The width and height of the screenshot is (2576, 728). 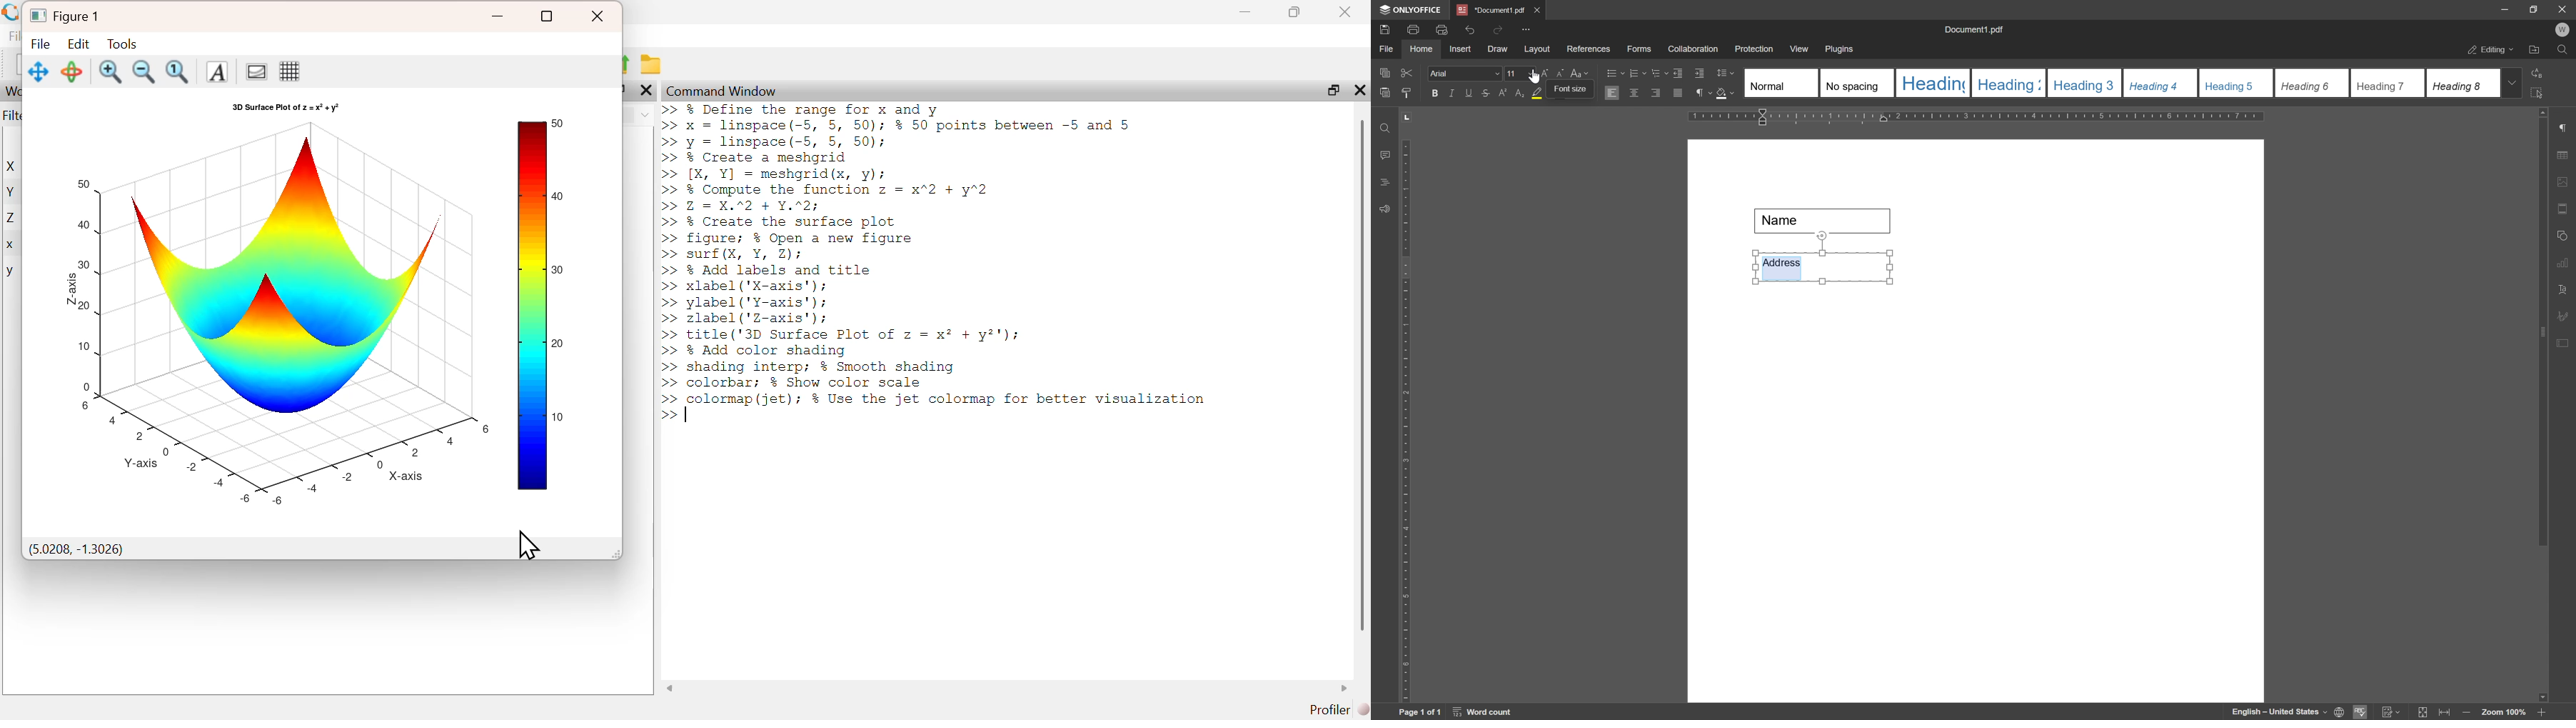 I want to click on table settings, so click(x=2566, y=156).